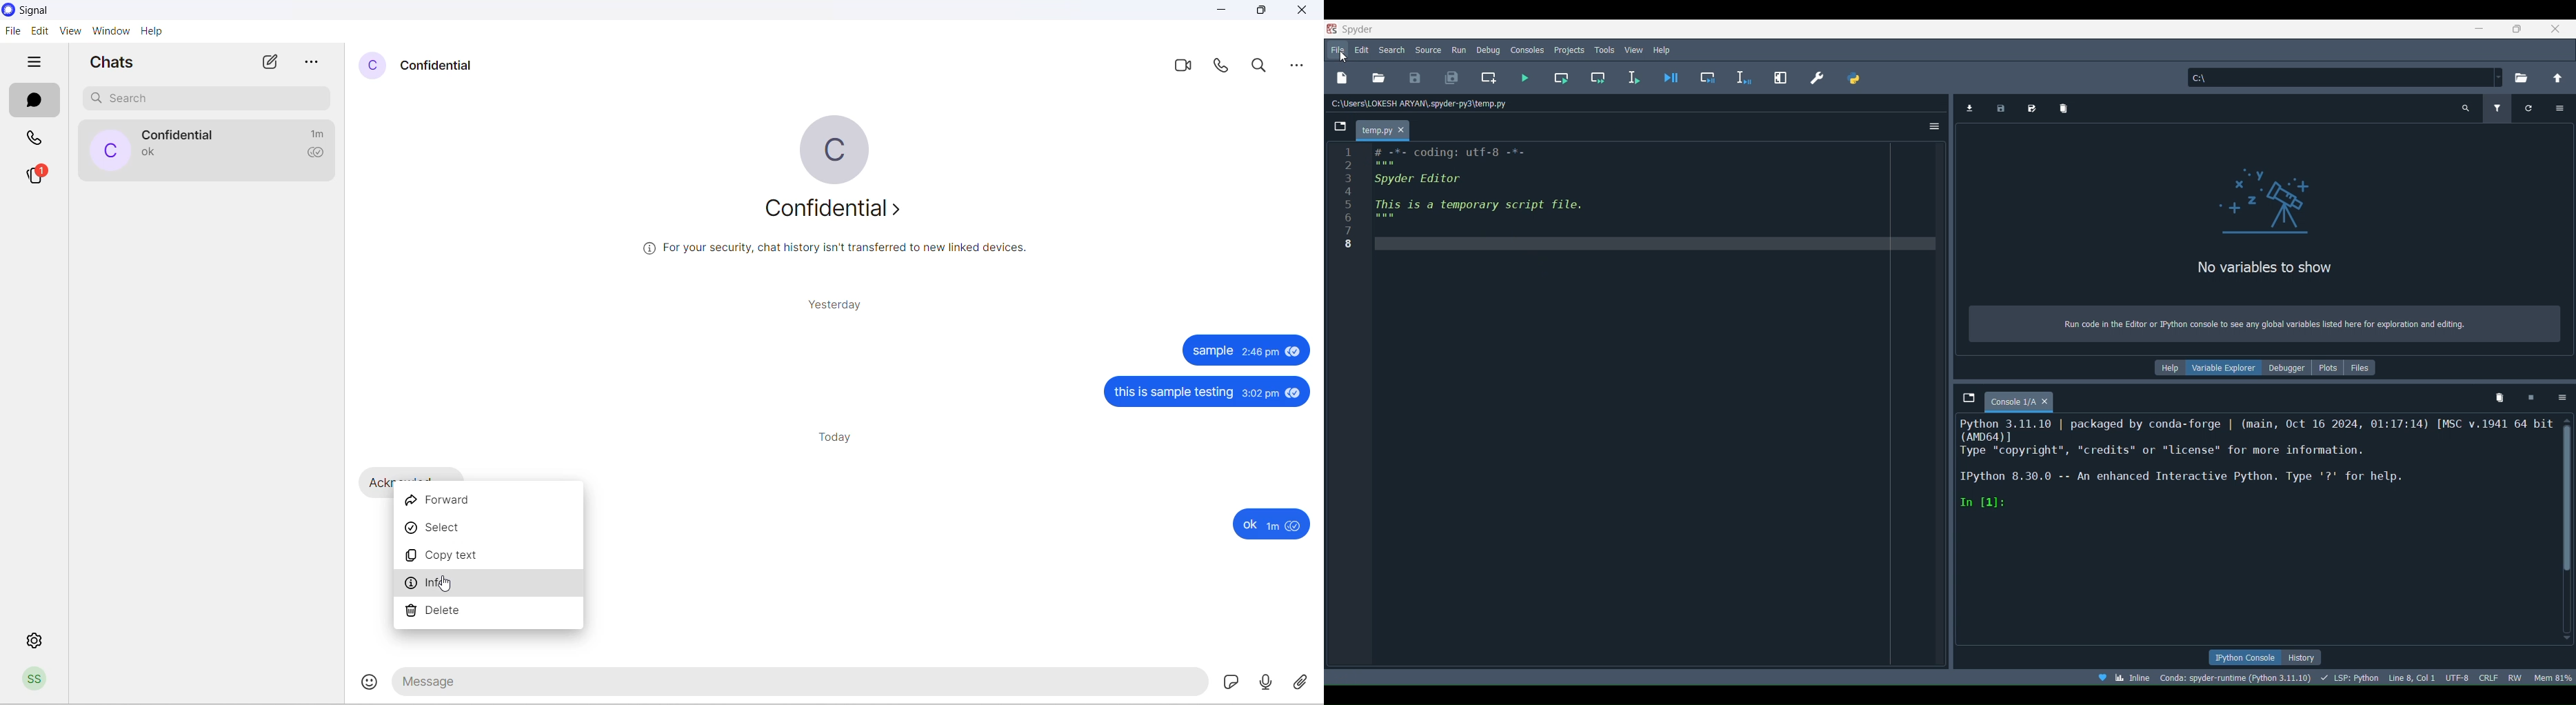 The height and width of the screenshot is (728, 2576). I want to click on Console, so click(2031, 402).